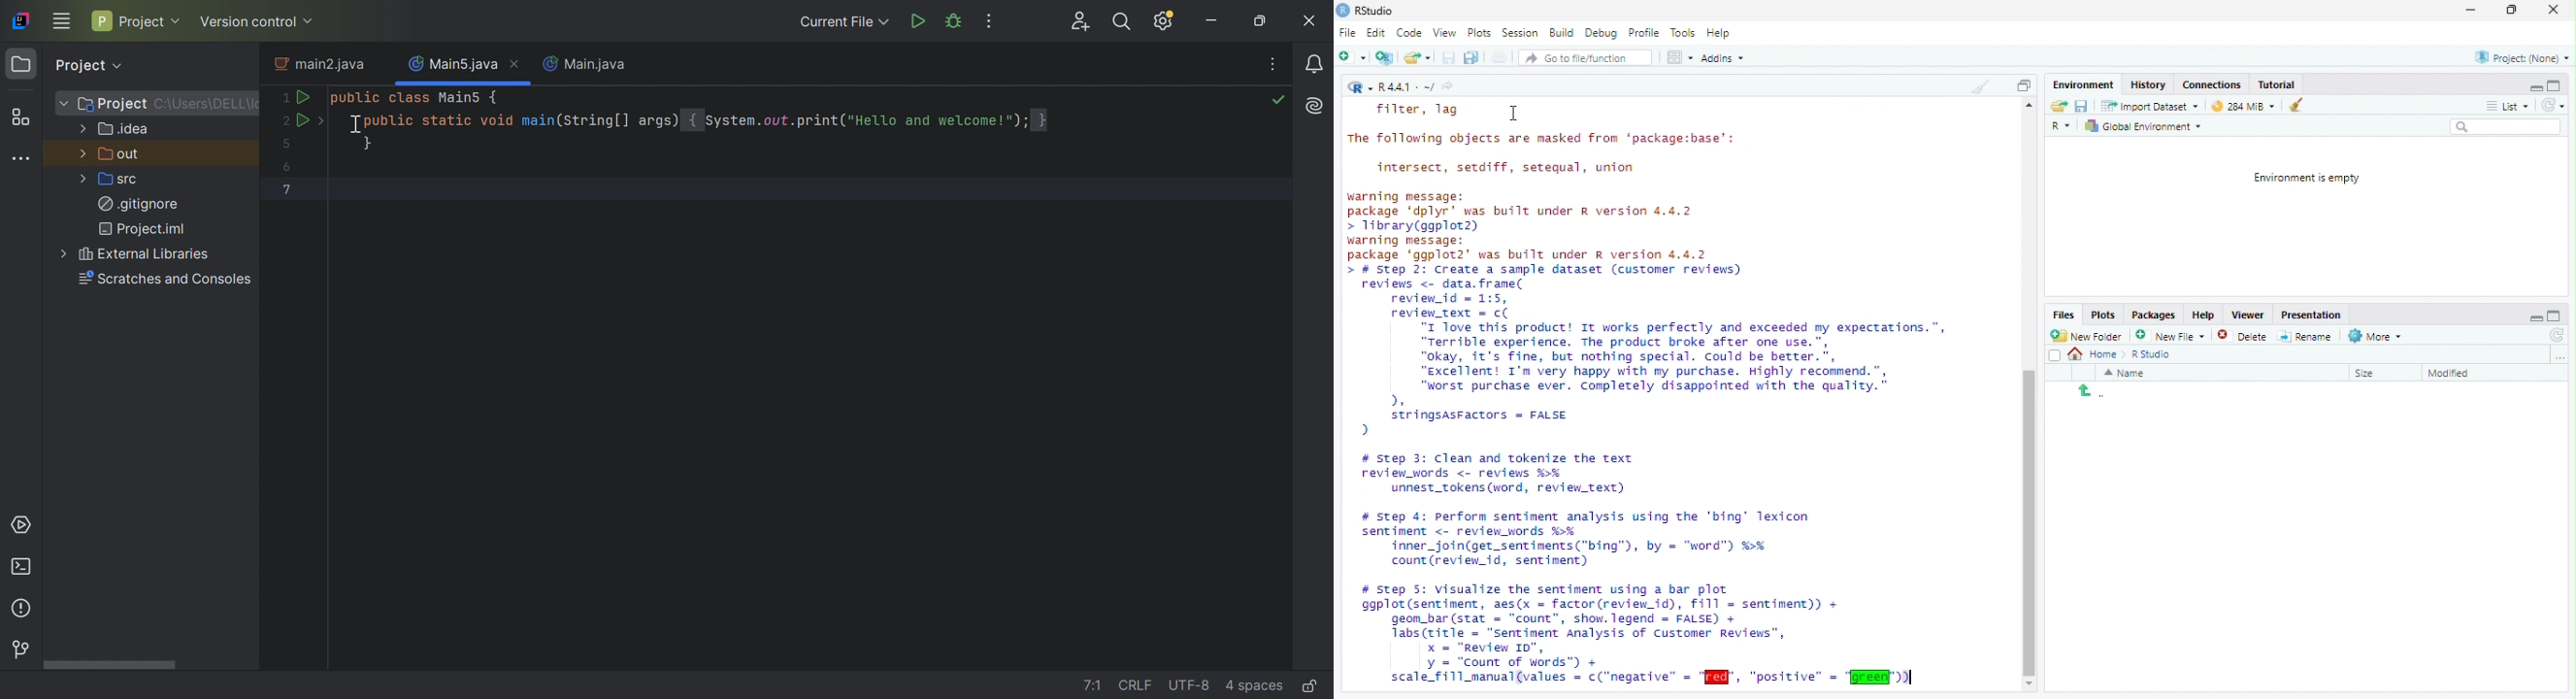  What do you see at coordinates (286, 235) in the screenshot?
I see `7` at bounding box center [286, 235].